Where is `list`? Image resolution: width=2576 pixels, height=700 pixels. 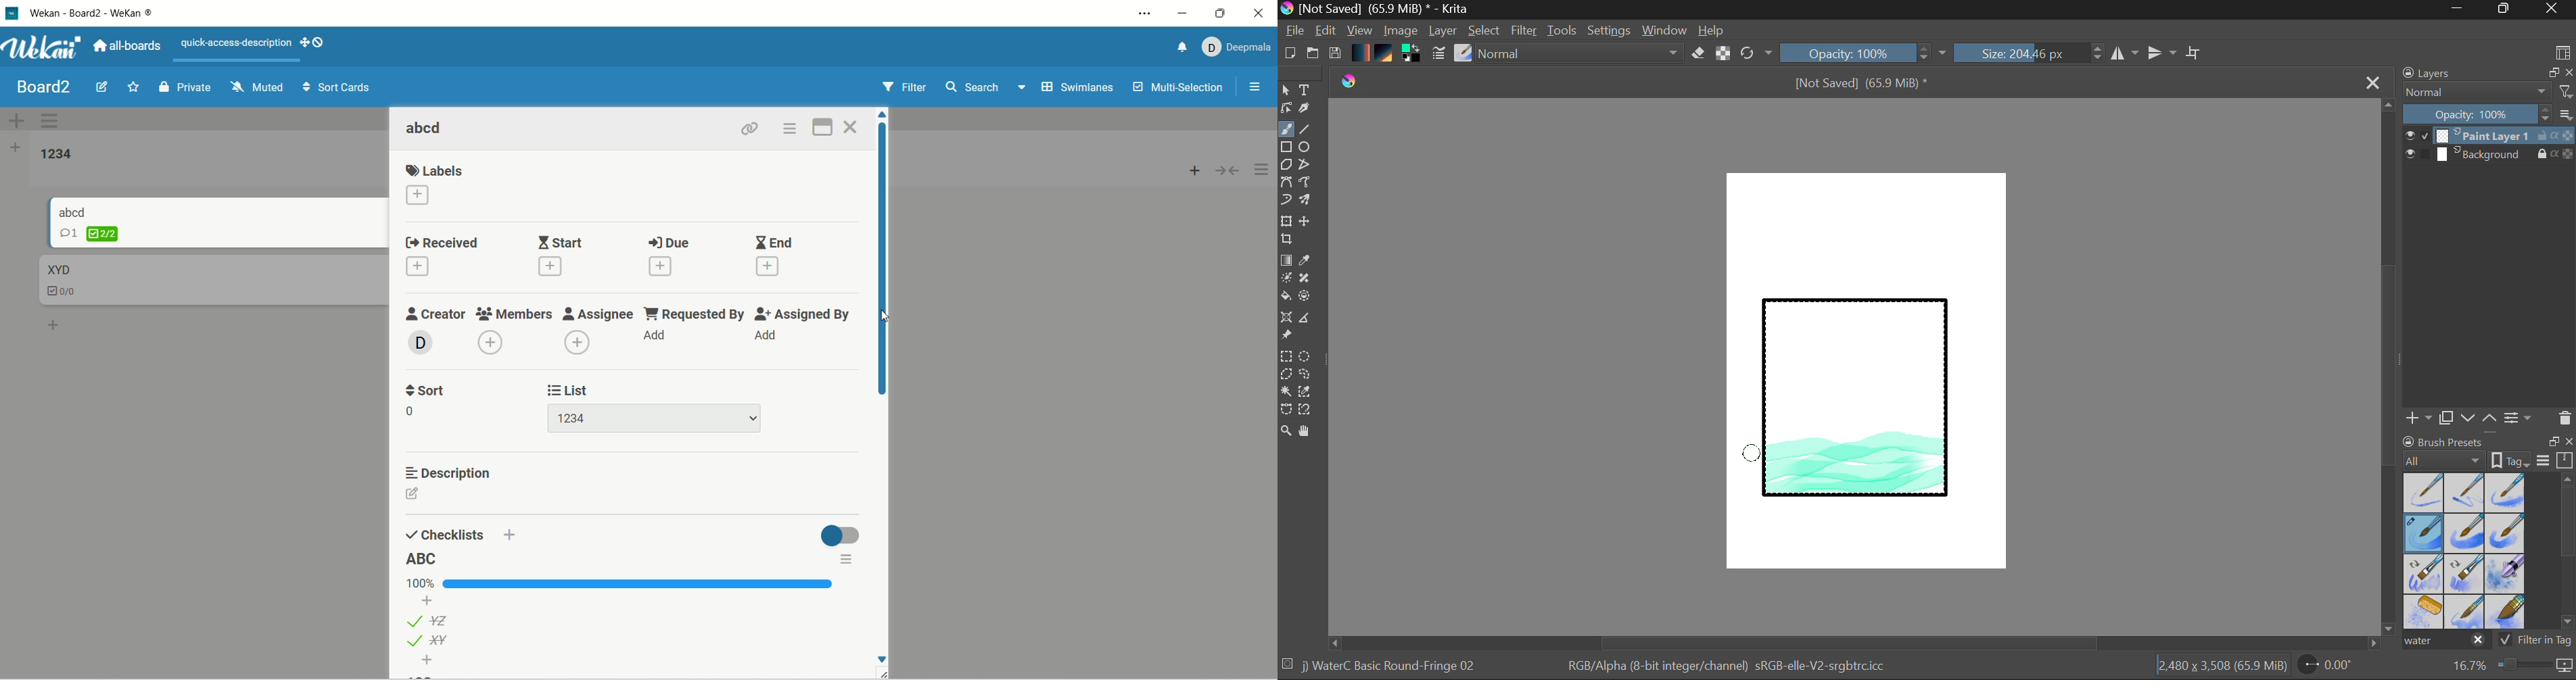 list is located at coordinates (429, 641).